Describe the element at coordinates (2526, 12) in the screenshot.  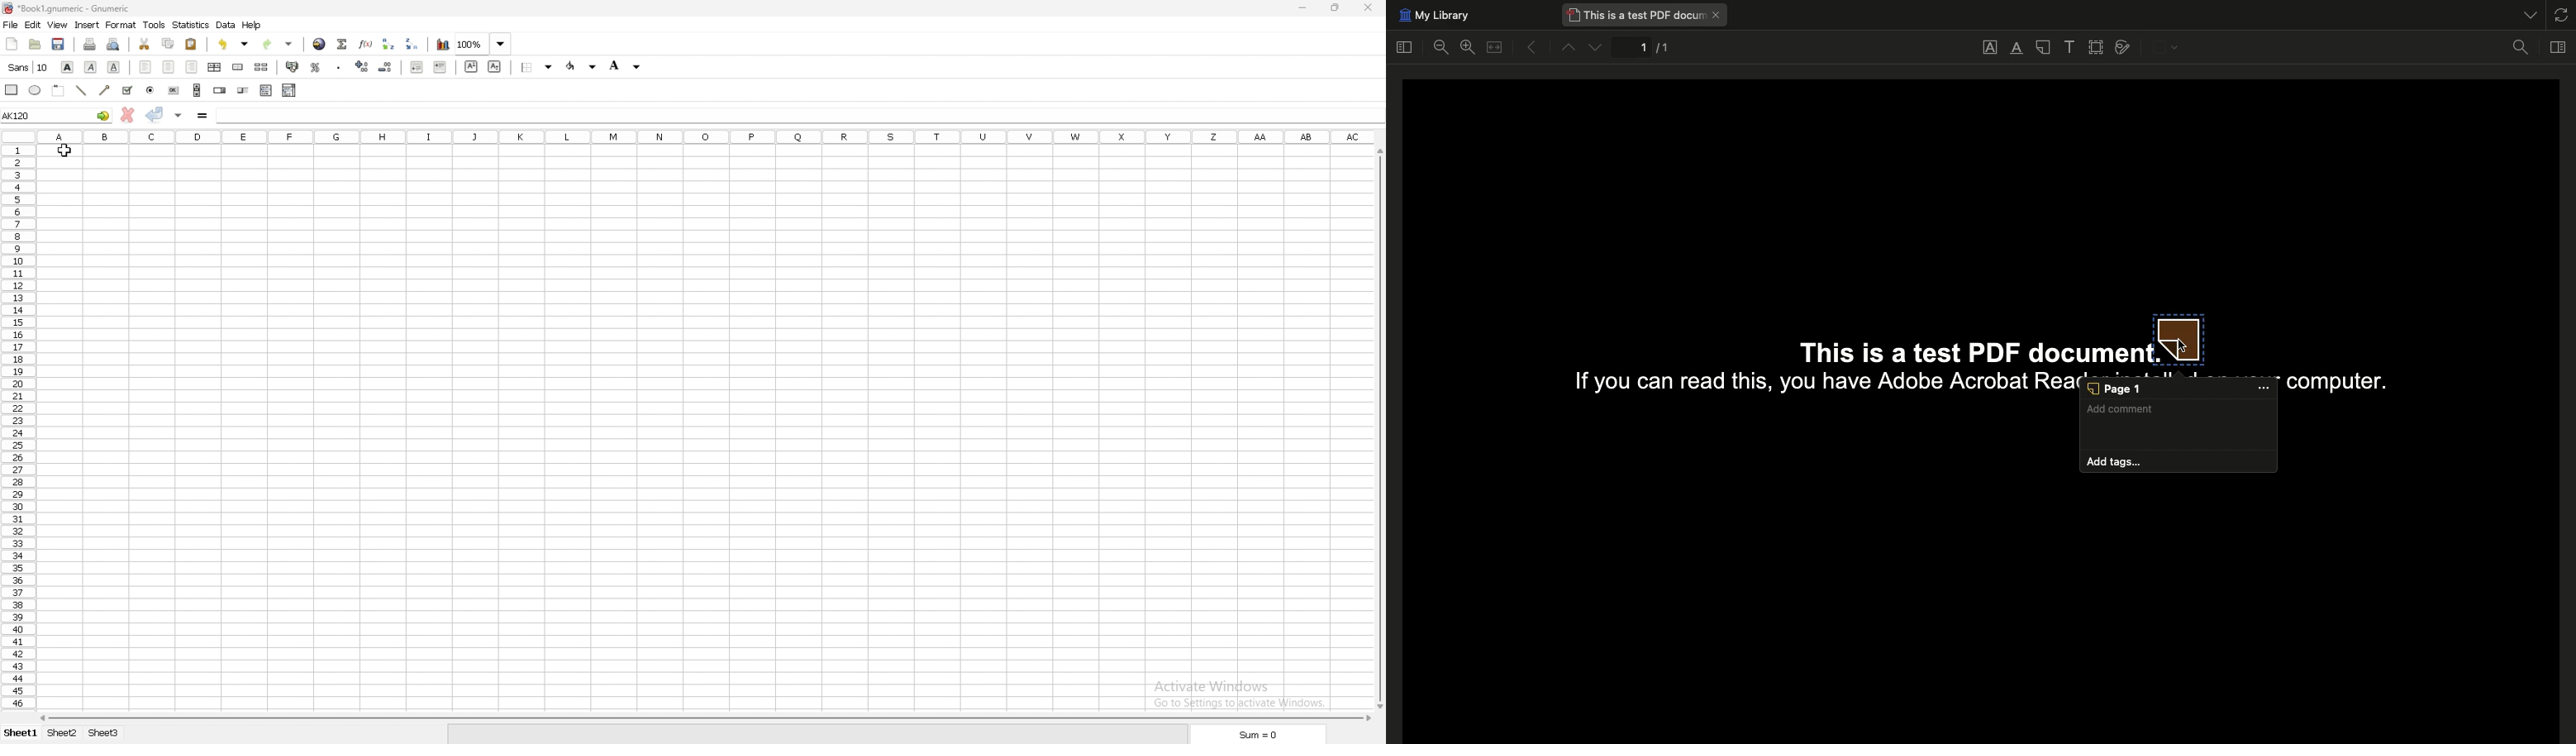
I see `List all tabs` at that location.